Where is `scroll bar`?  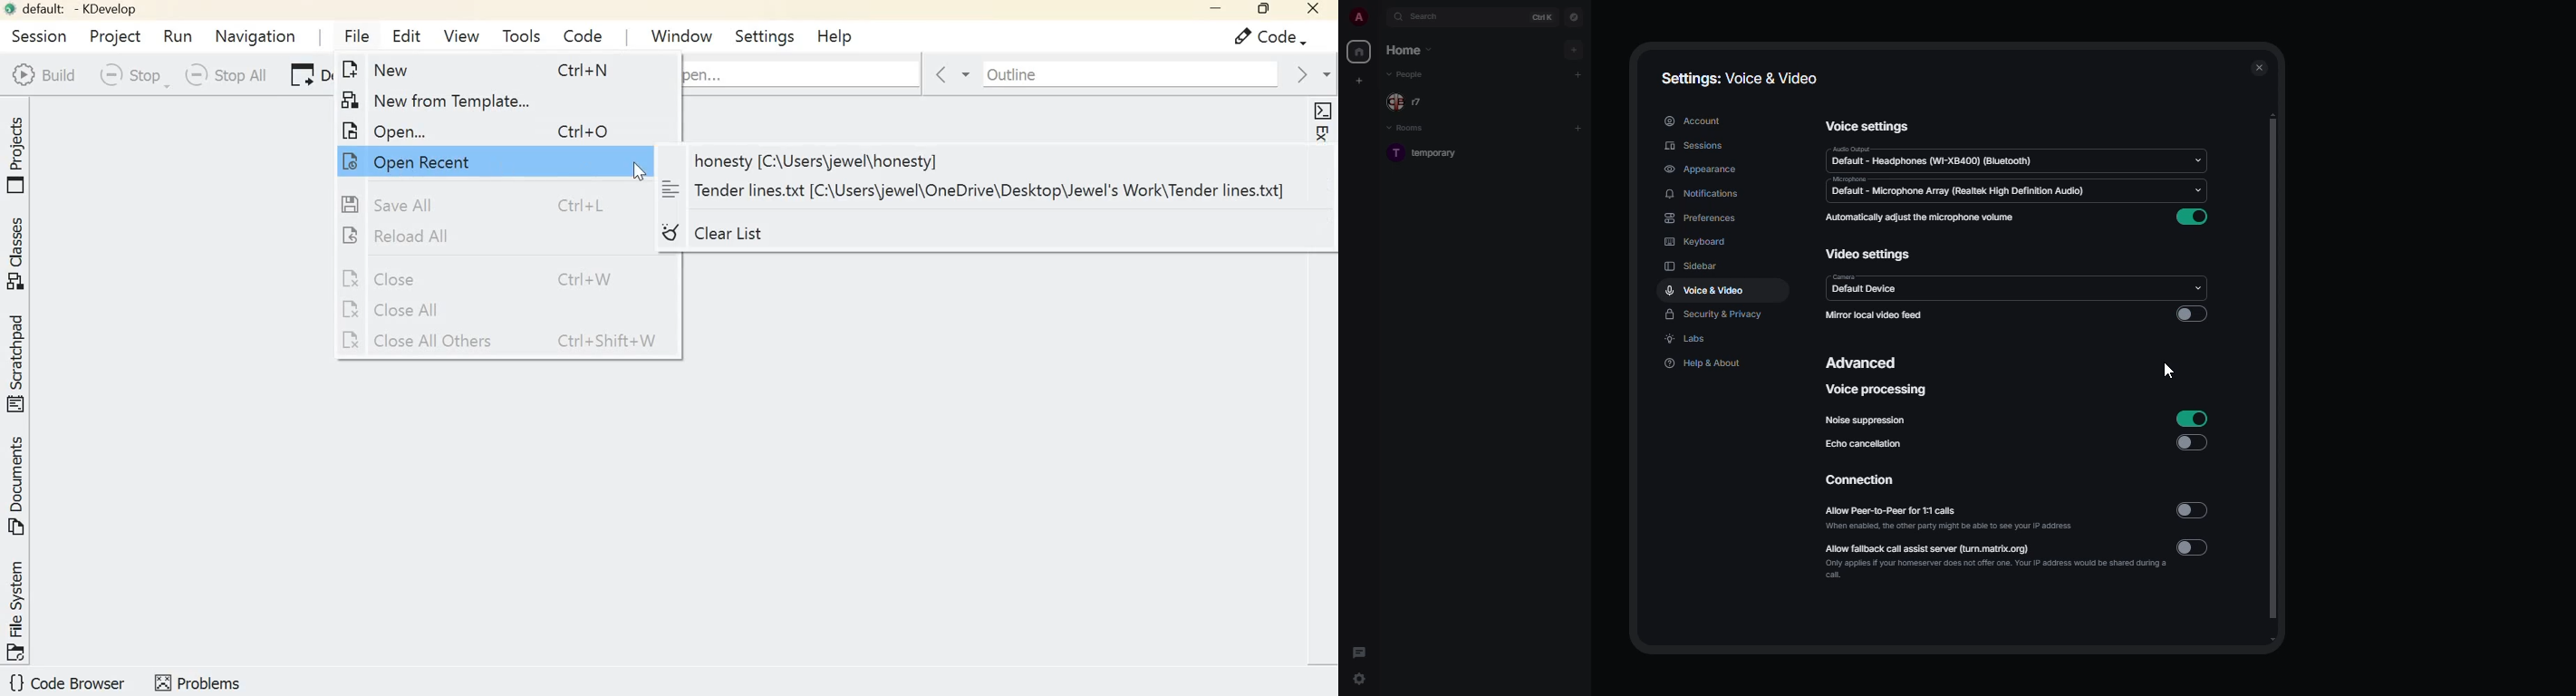 scroll bar is located at coordinates (2273, 380).